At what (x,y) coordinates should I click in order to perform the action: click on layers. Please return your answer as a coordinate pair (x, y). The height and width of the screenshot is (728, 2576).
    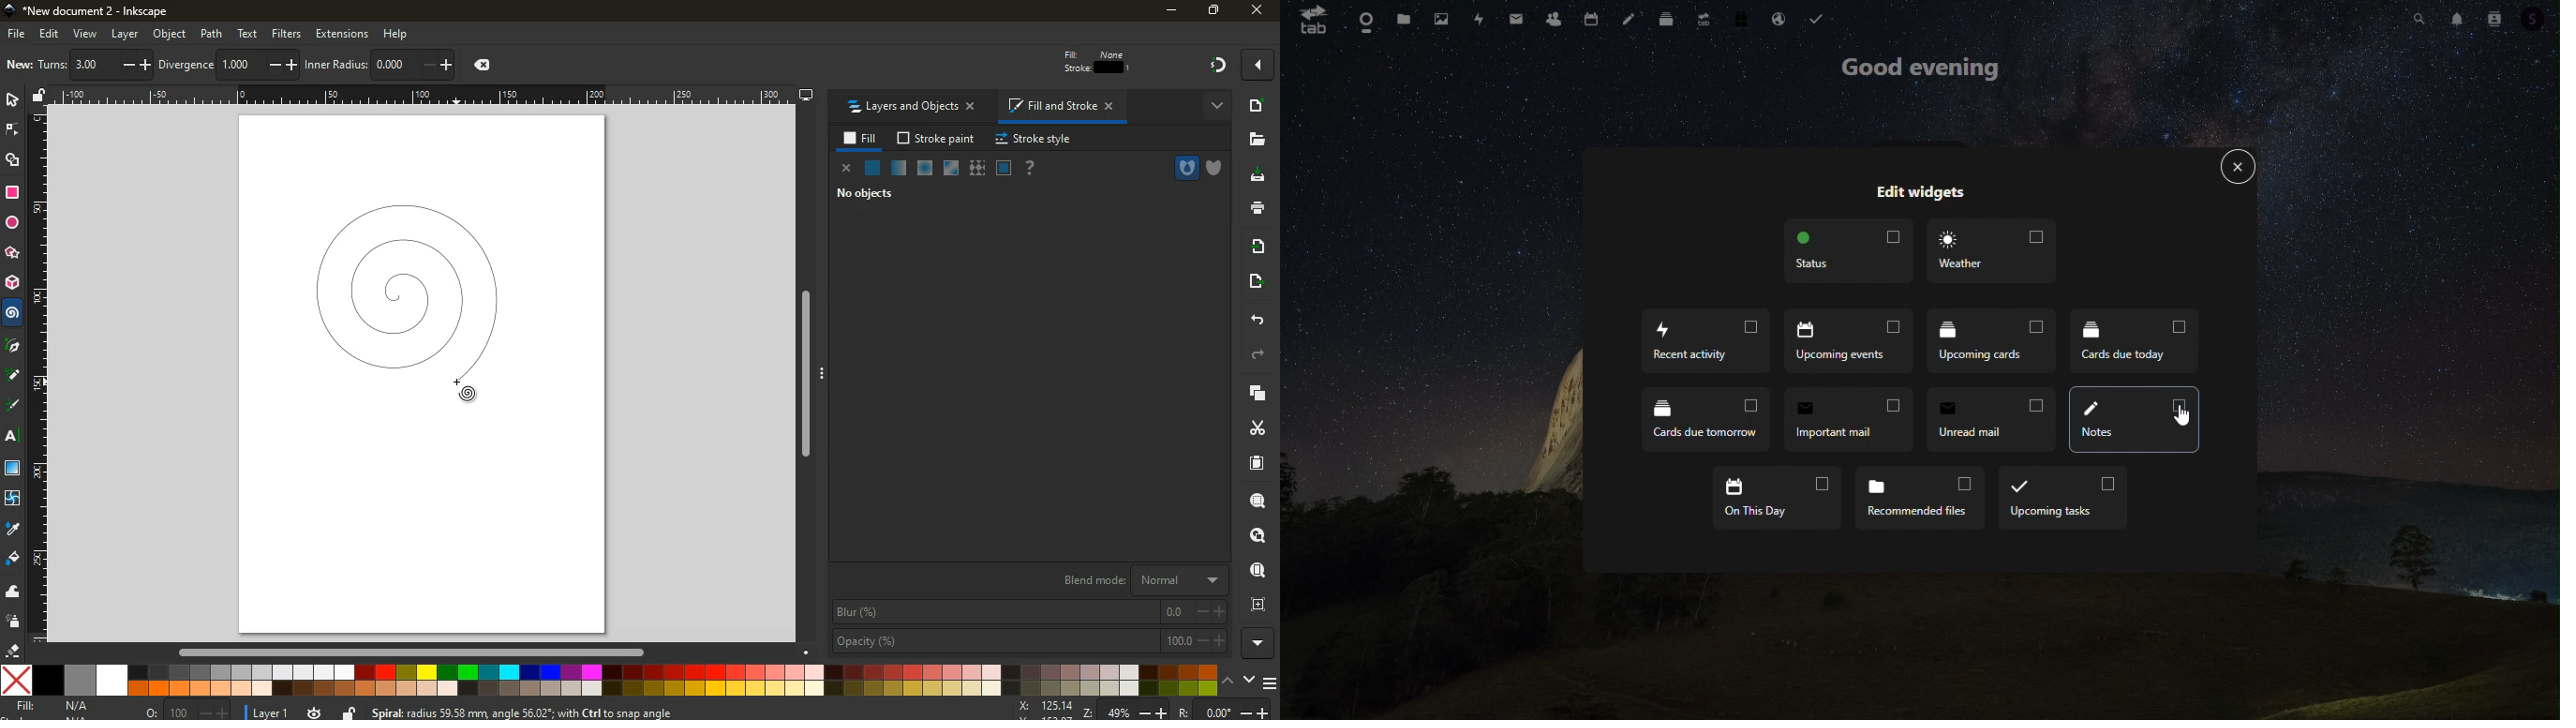
    Looking at the image, I should click on (1253, 397).